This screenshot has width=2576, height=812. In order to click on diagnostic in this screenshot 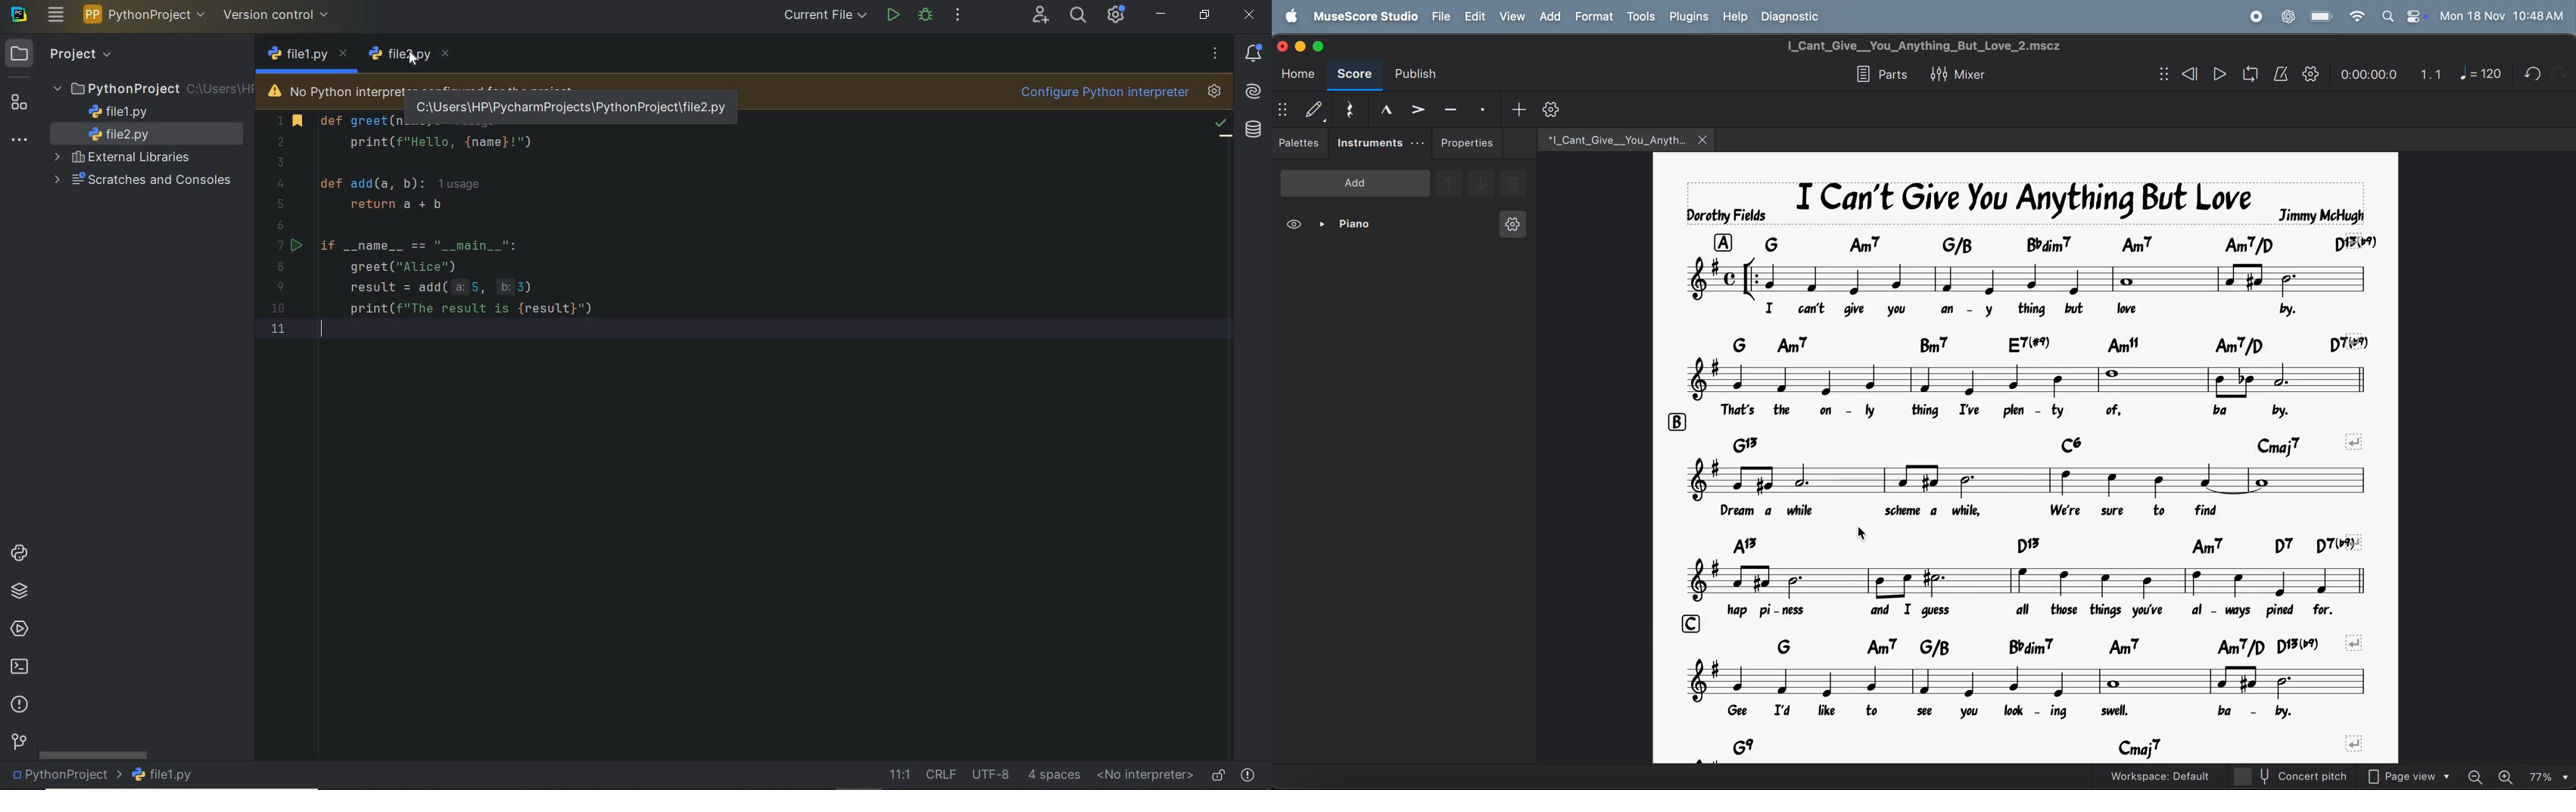, I will do `click(1796, 16)`.